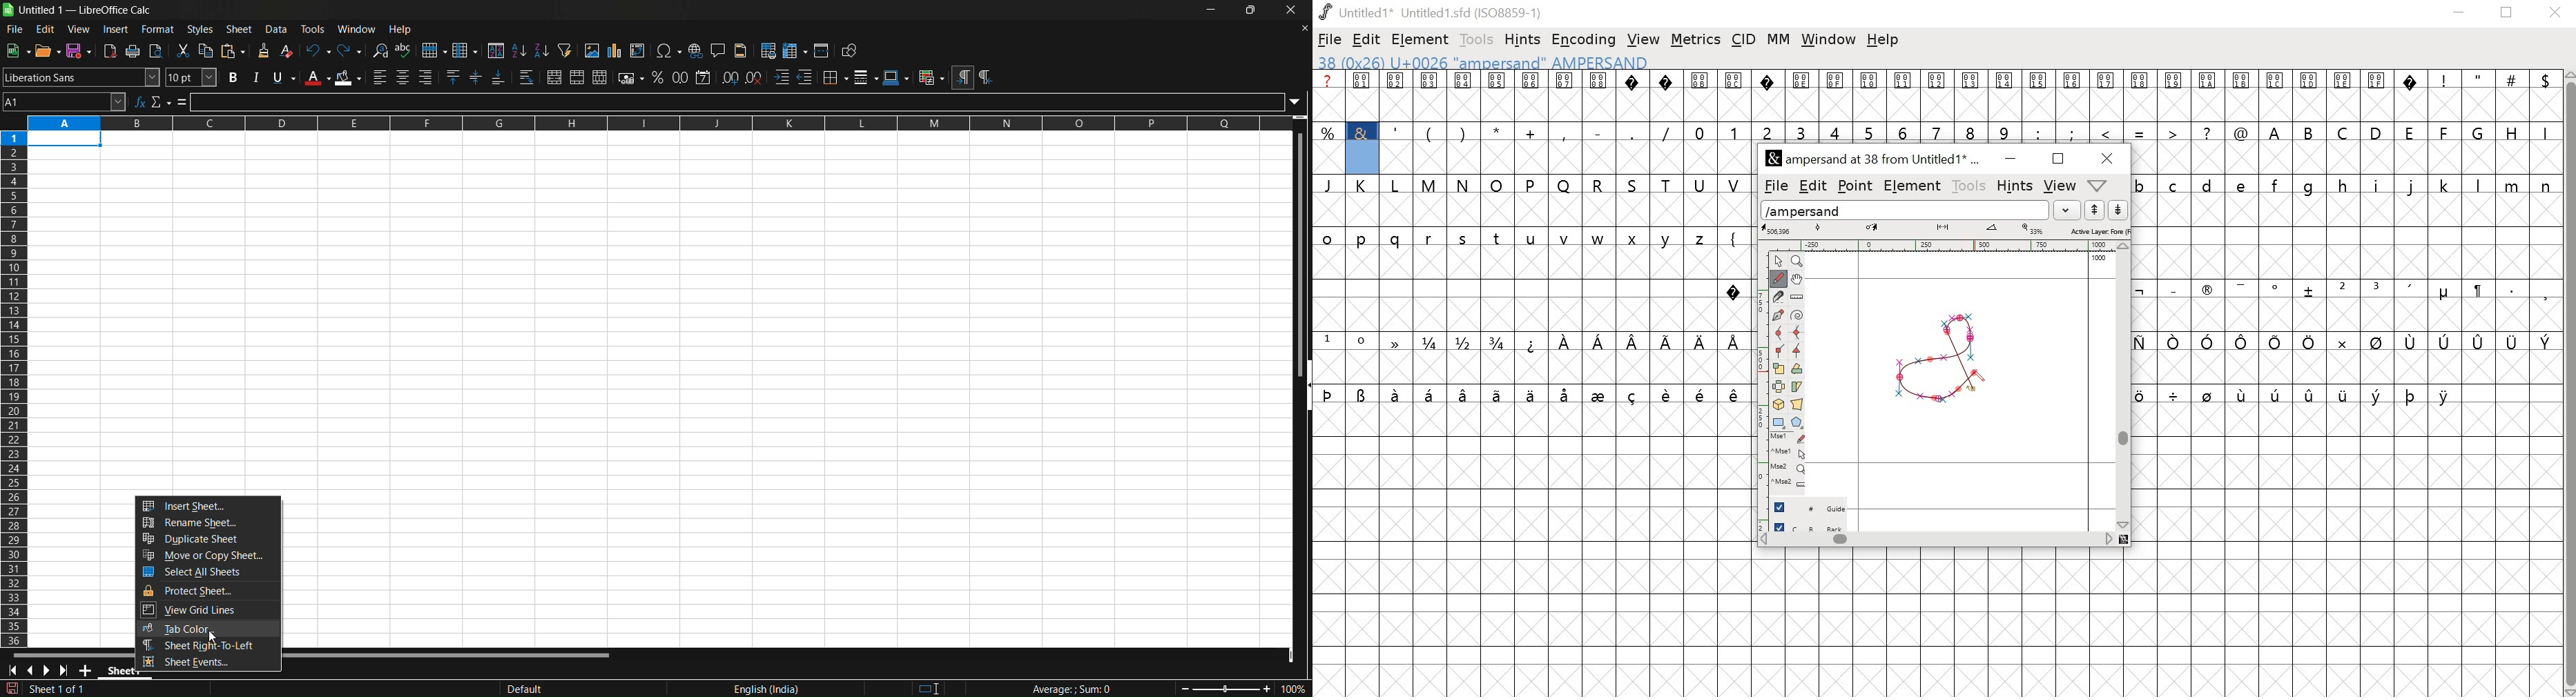 The image size is (2576, 700). What do you see at coordinates (1913, 186) in the screenshot?
I see `element` at bounding box center [1913, 186].